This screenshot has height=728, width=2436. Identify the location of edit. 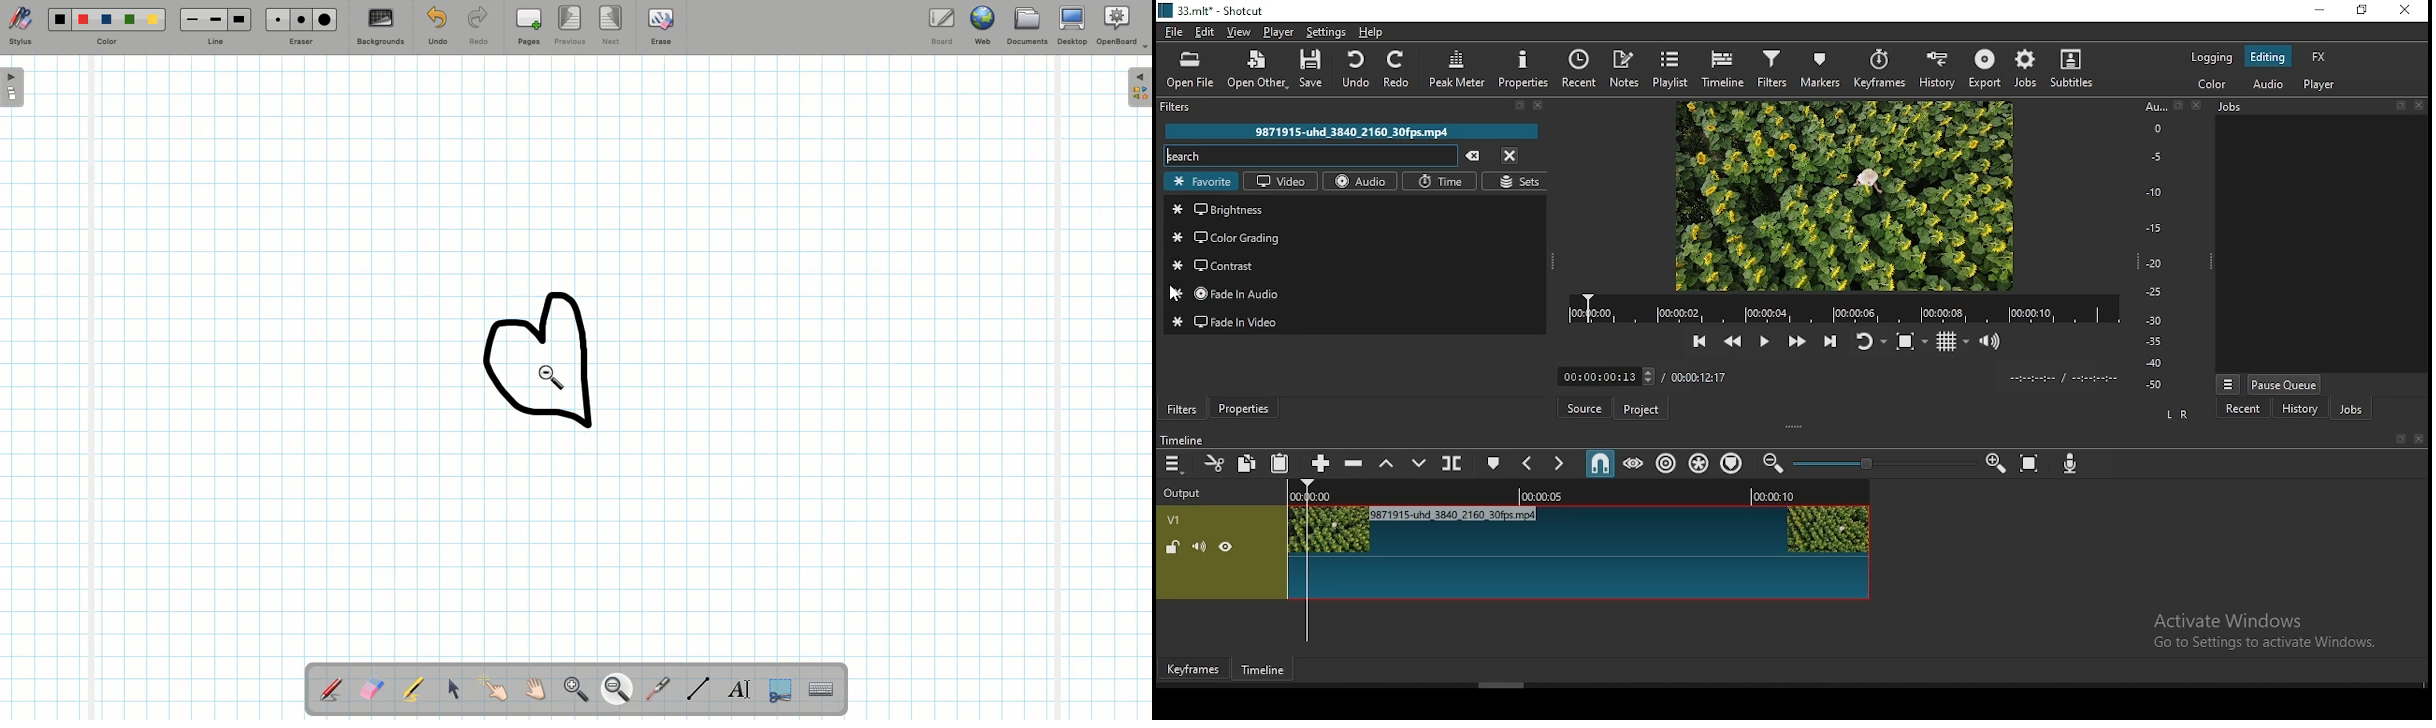
(1207, 34).